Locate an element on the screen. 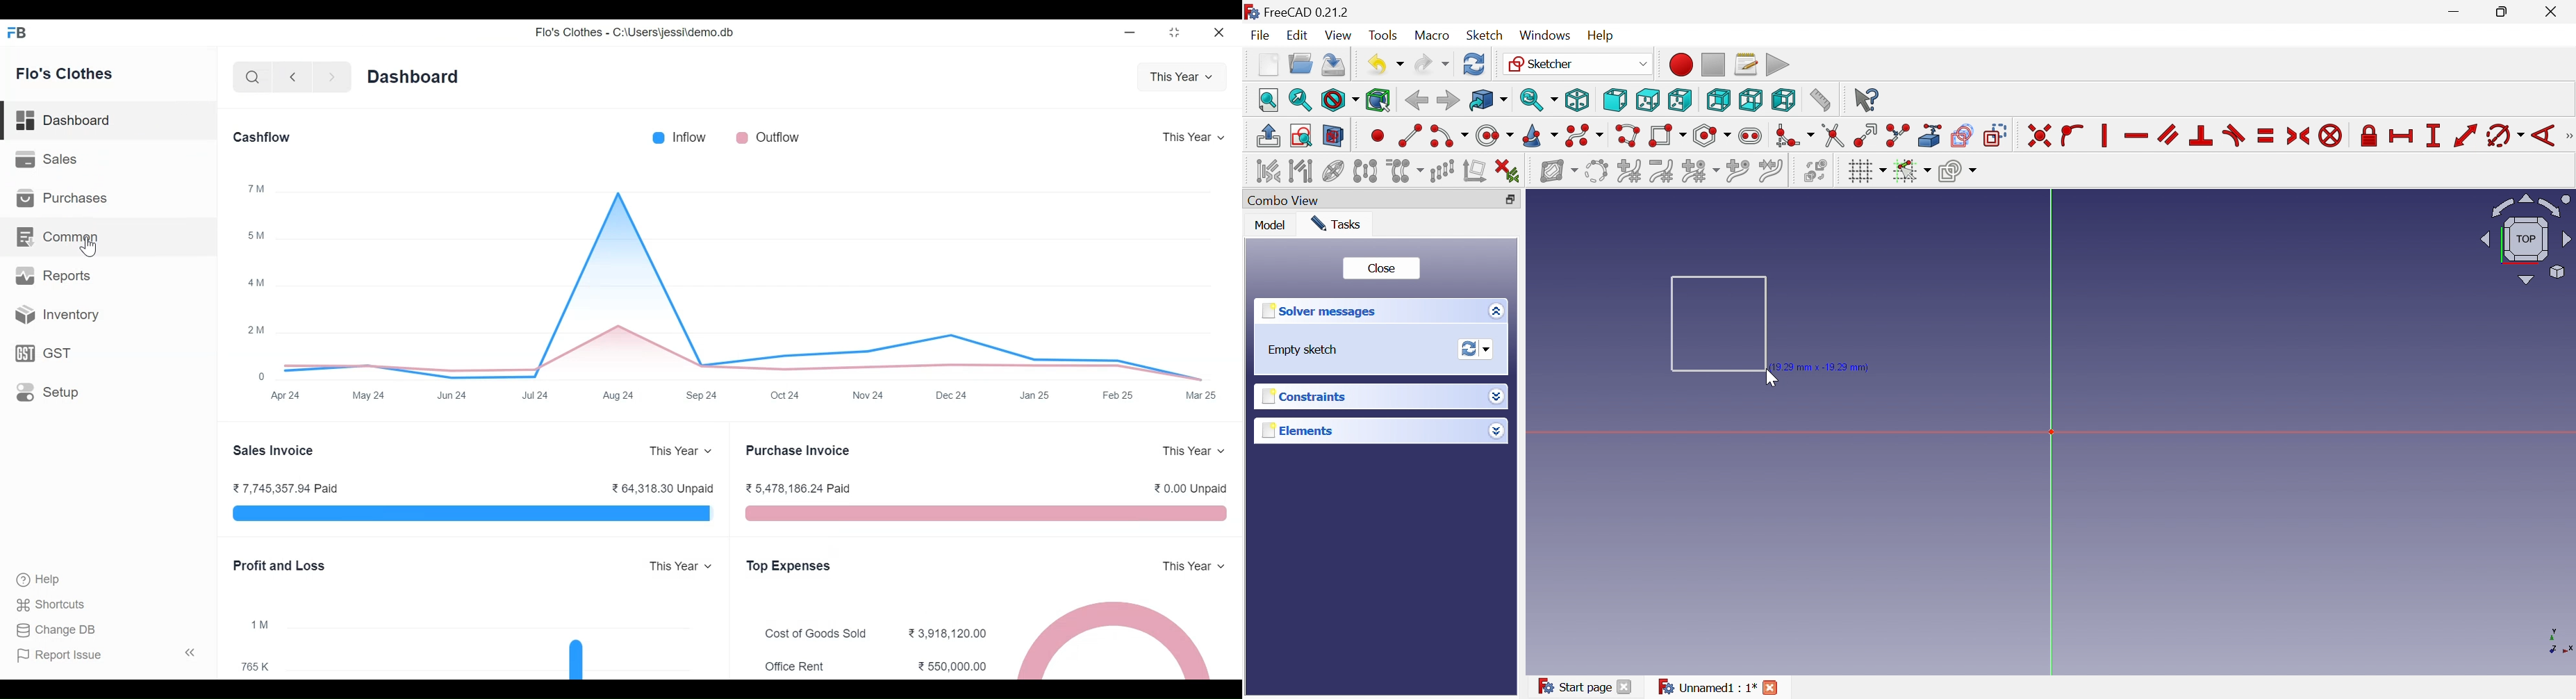  Create conic is located at coordinates (1541, 137).